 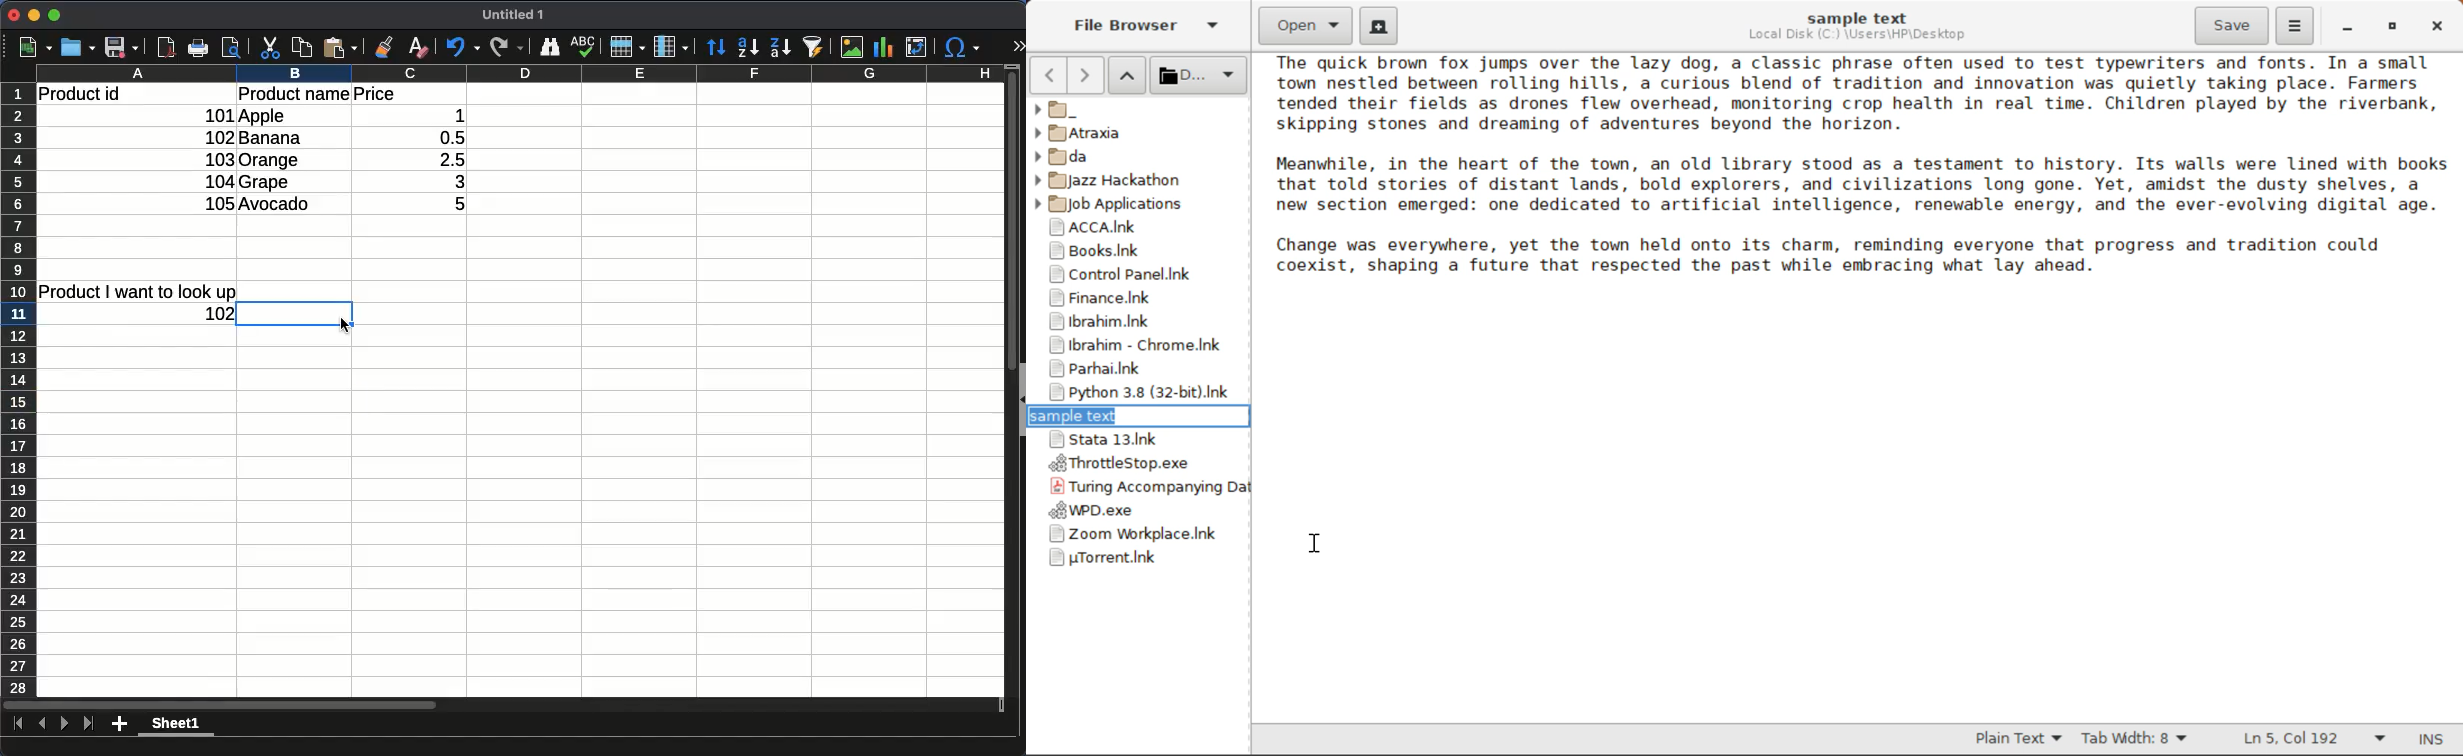 I want to click on 102, so click(x=220, y=314).